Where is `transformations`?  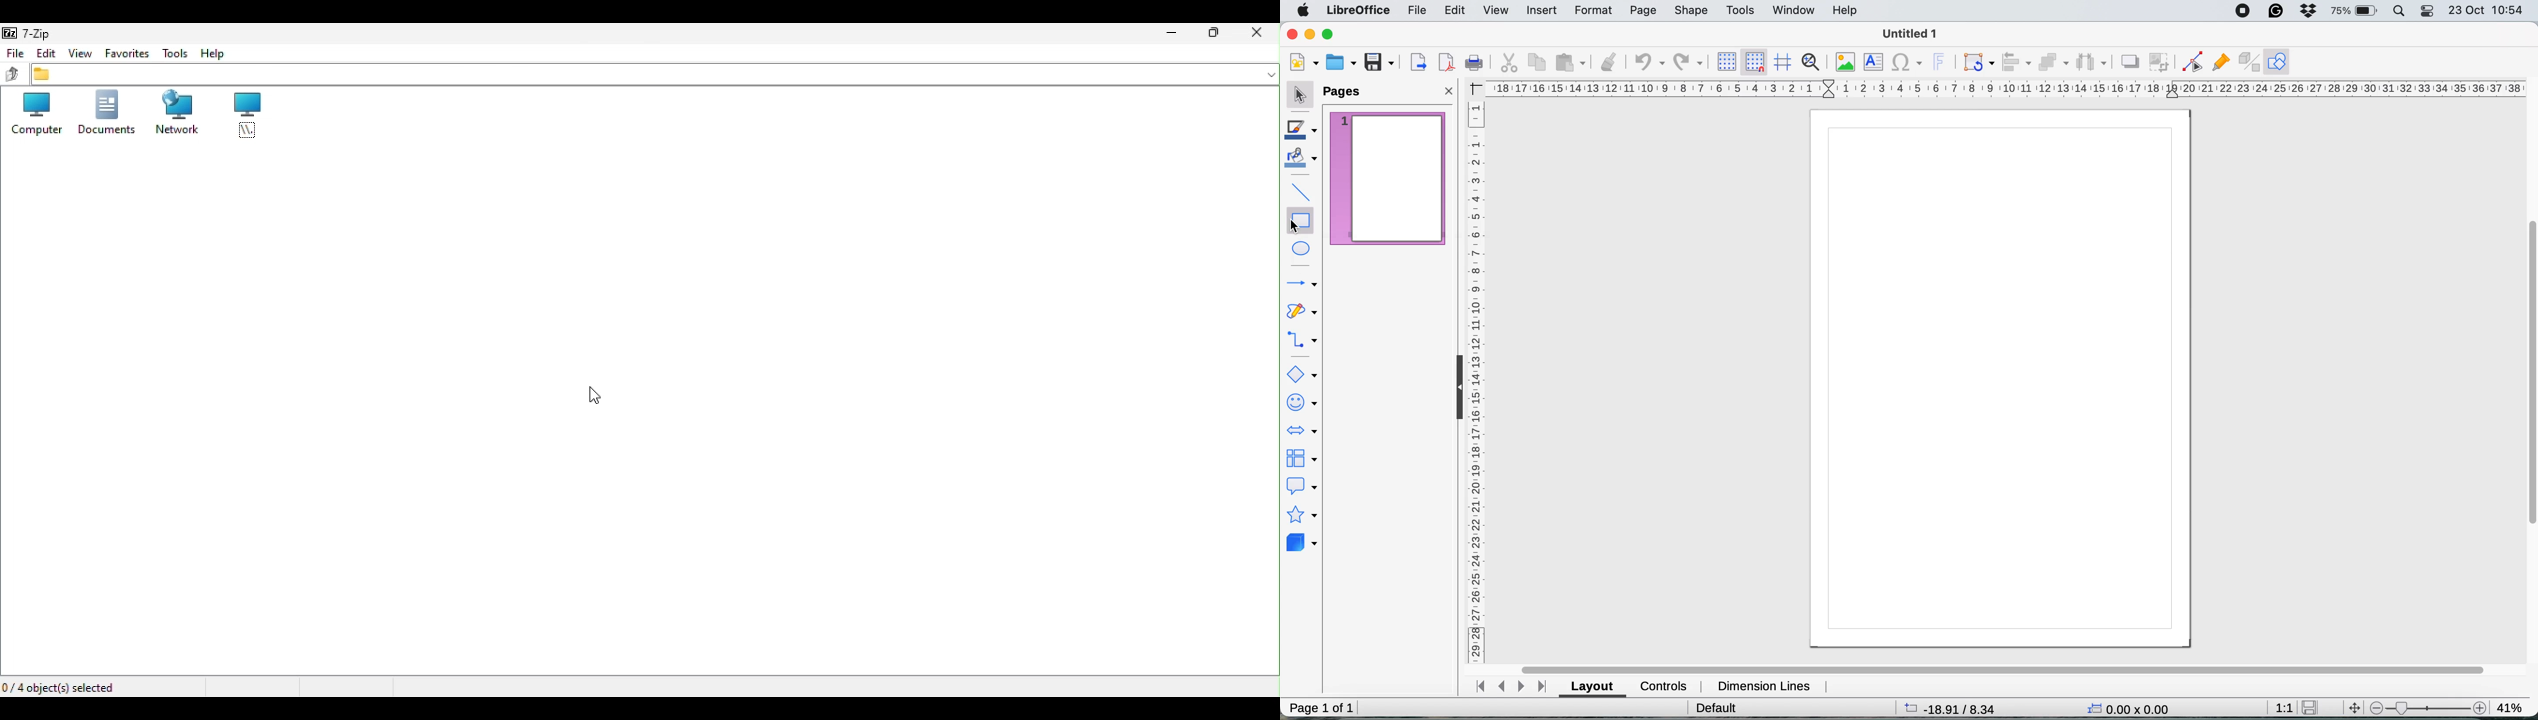 transformations is located at coordinates (1978, 63).